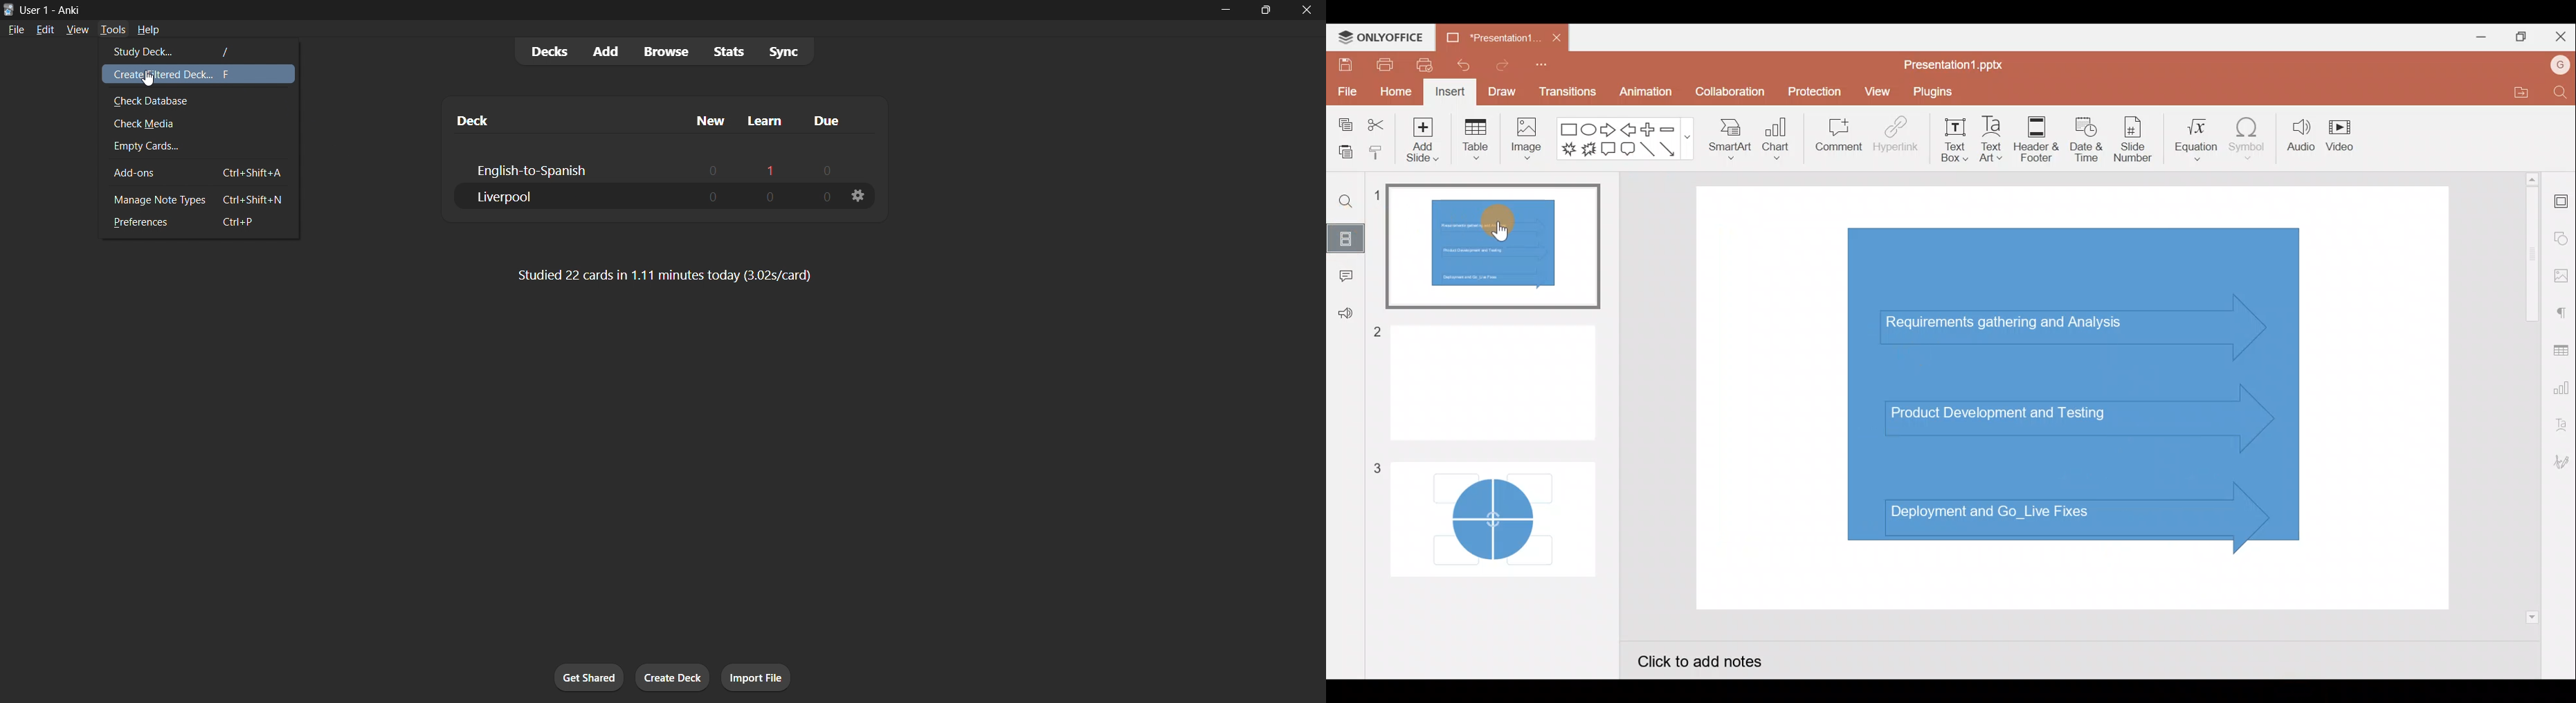  What do you see at coordinates (769, 167) in the screenshot?
I see `1` at bounding box center [769, 167].